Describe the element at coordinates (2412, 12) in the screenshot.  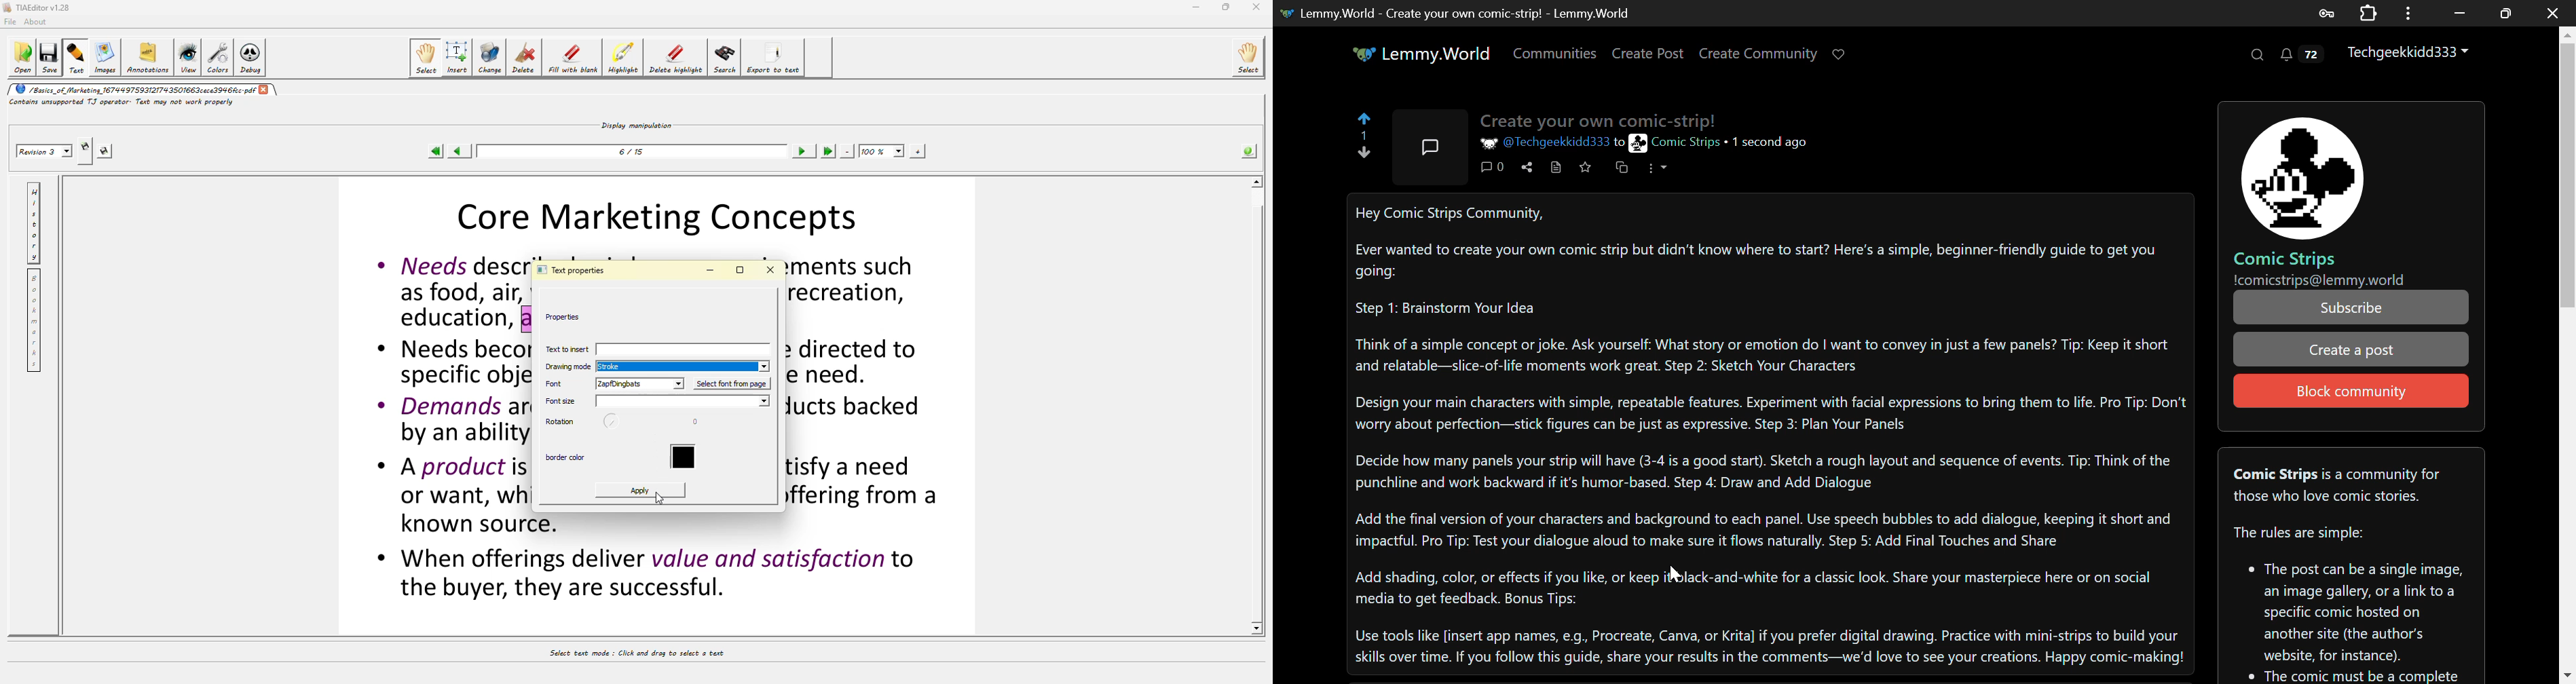
I see `Menu` at that location.